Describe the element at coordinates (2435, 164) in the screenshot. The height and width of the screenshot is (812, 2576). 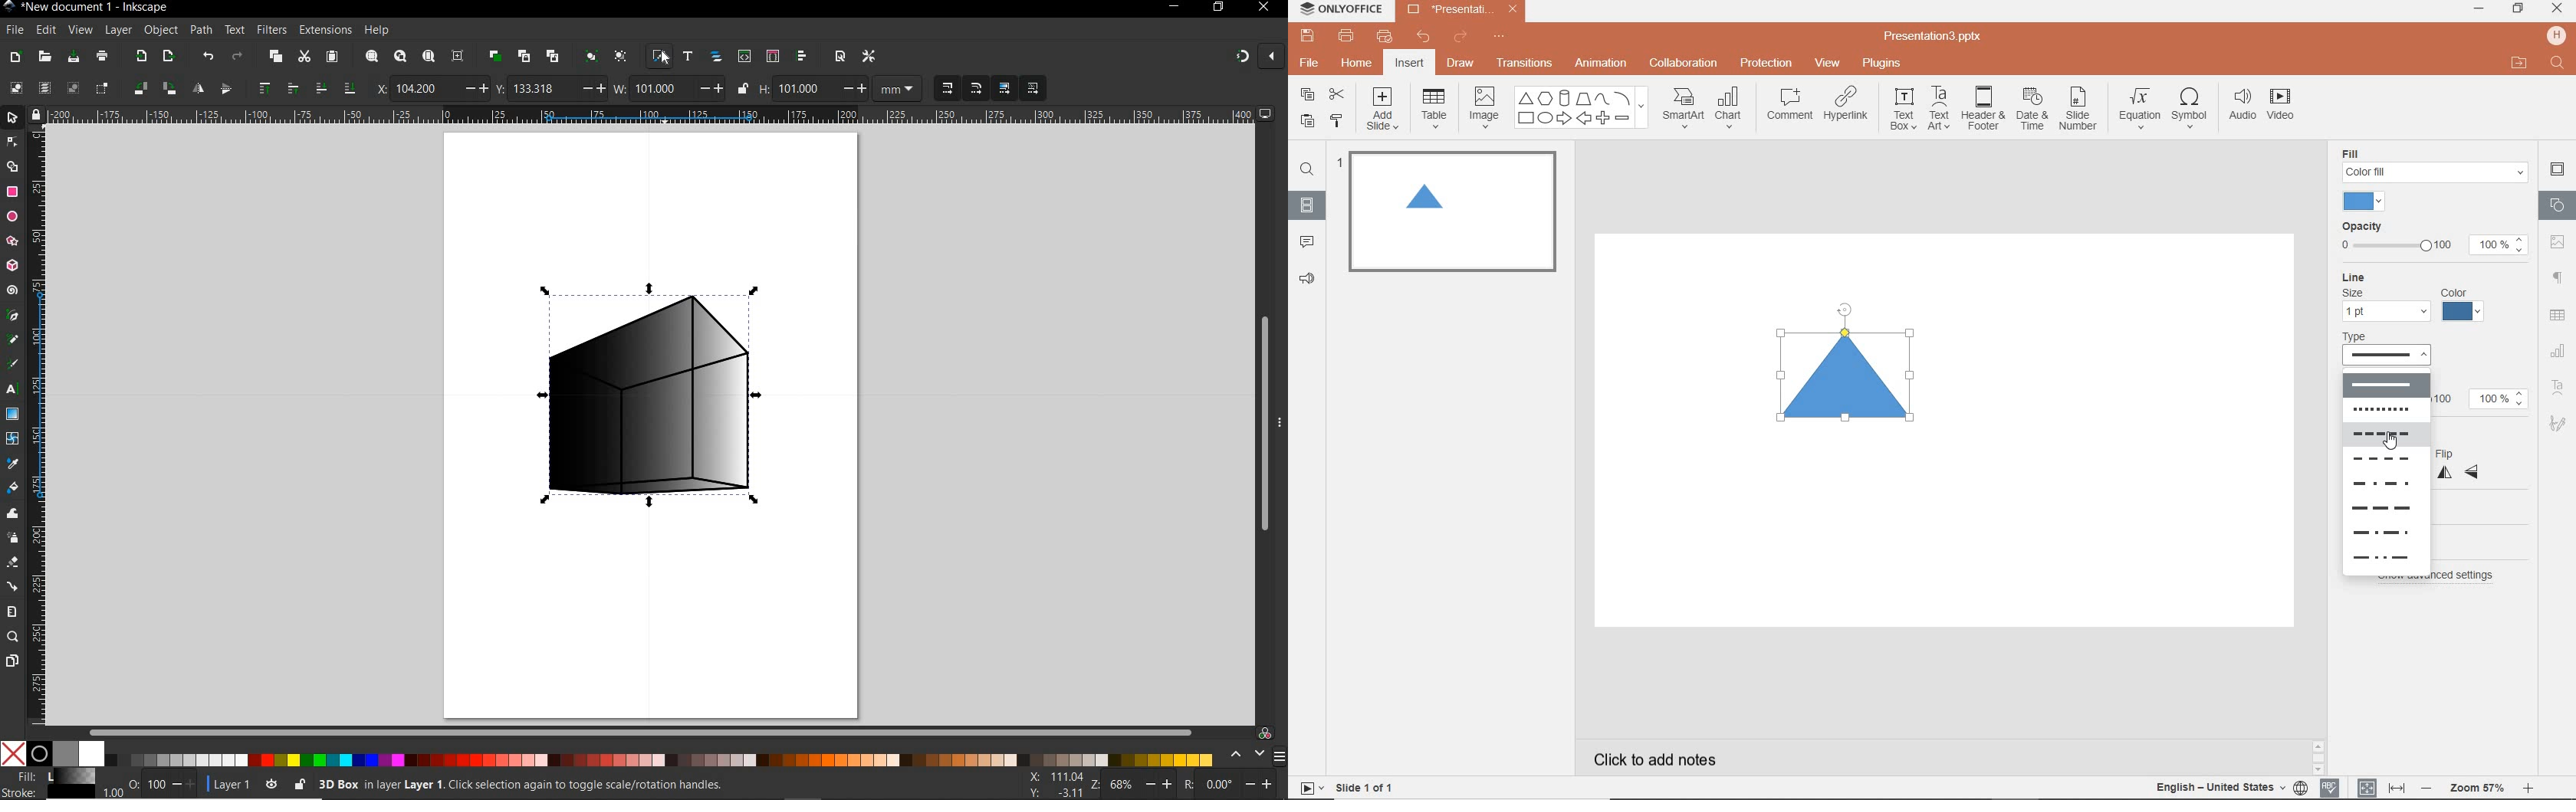
I see `fill` at that location.